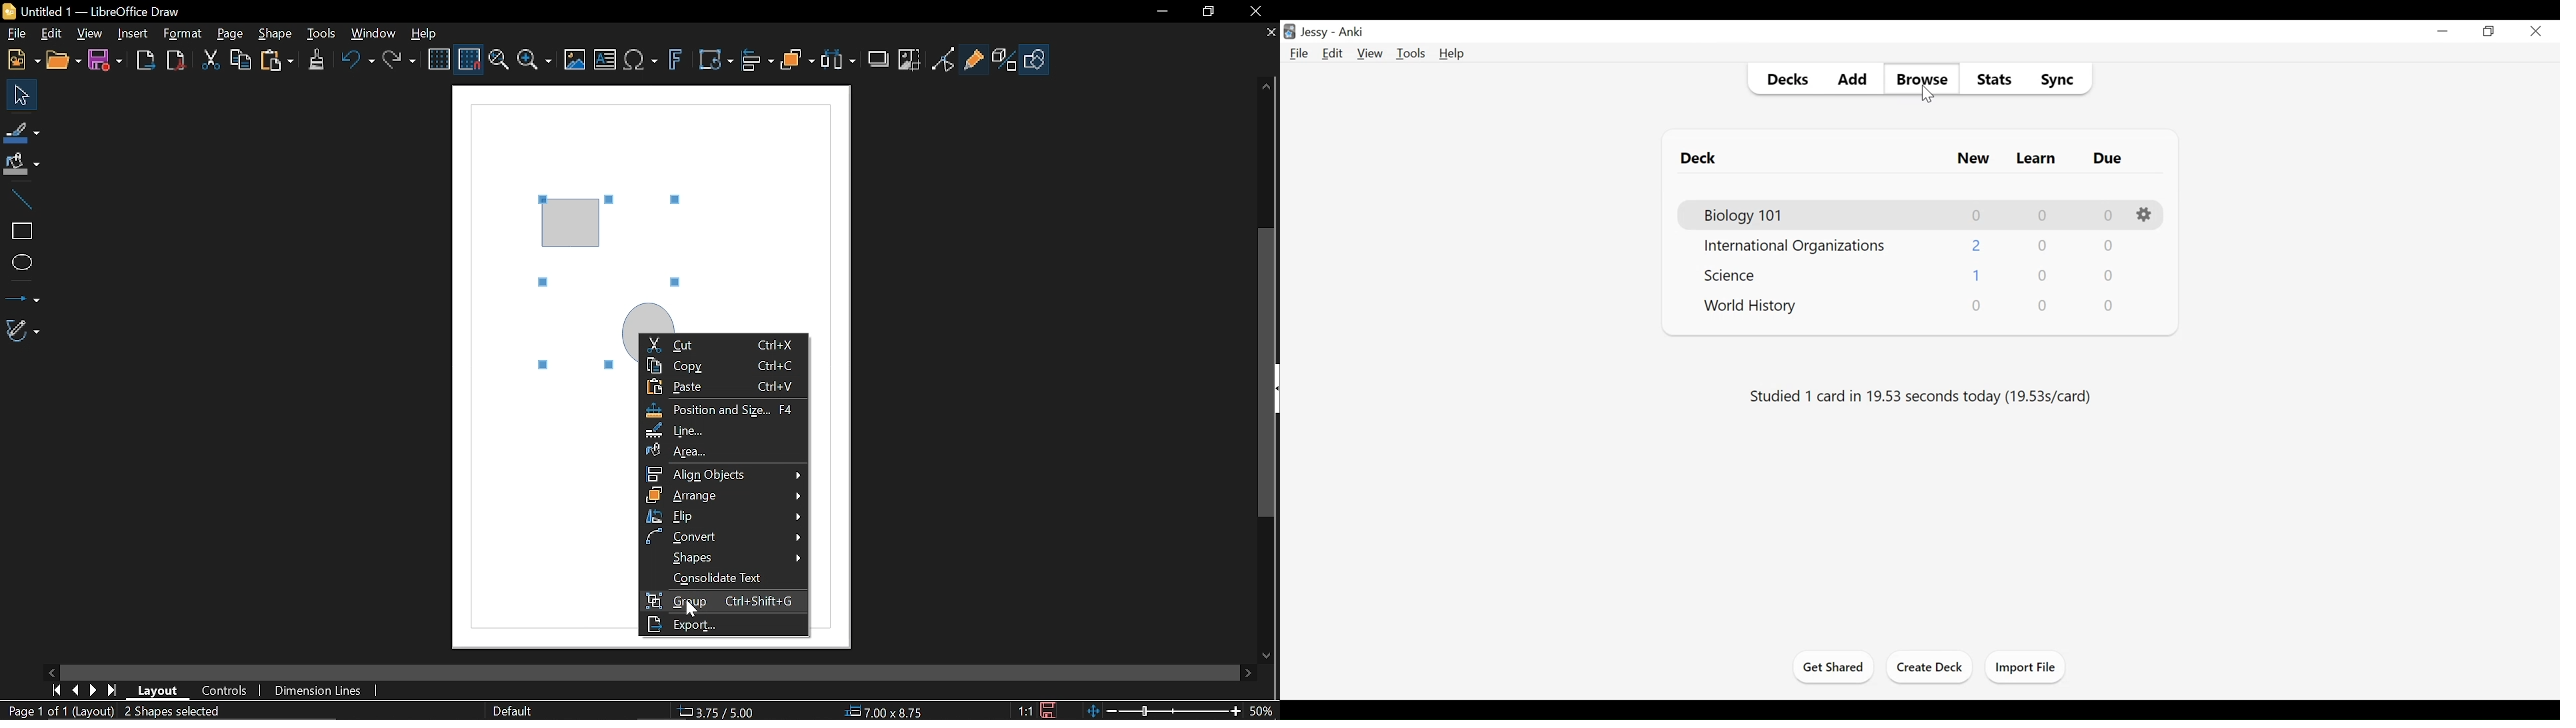 The width and height of the screenshot is (2576, 728). I want to click on Lines and arrows, so click(21, 294).